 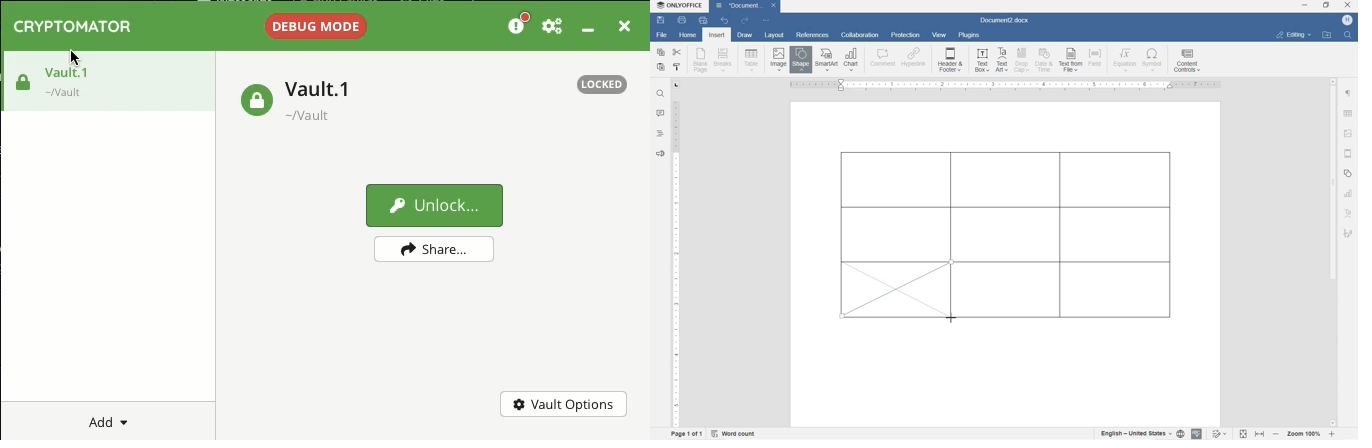 I want to click on DROP CAP, so click(x=1022, y=61).